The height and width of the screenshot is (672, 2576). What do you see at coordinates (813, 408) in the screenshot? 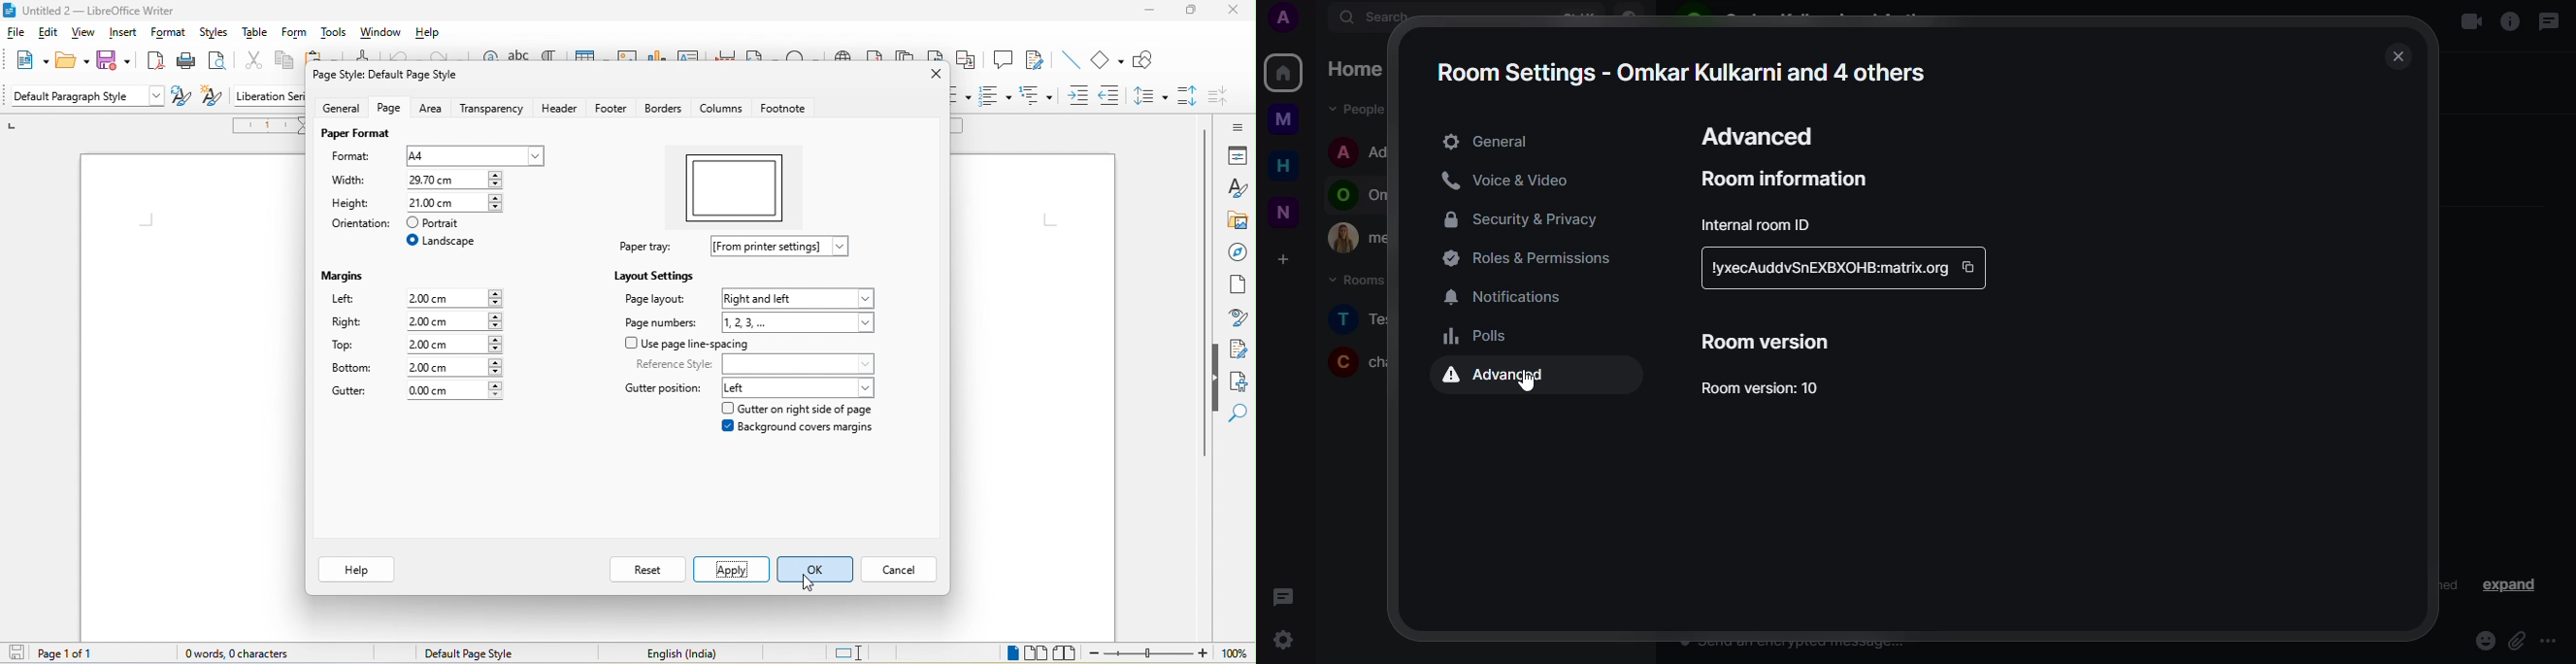
I see `gutter on right side of page` at bounding box center [813, 408].